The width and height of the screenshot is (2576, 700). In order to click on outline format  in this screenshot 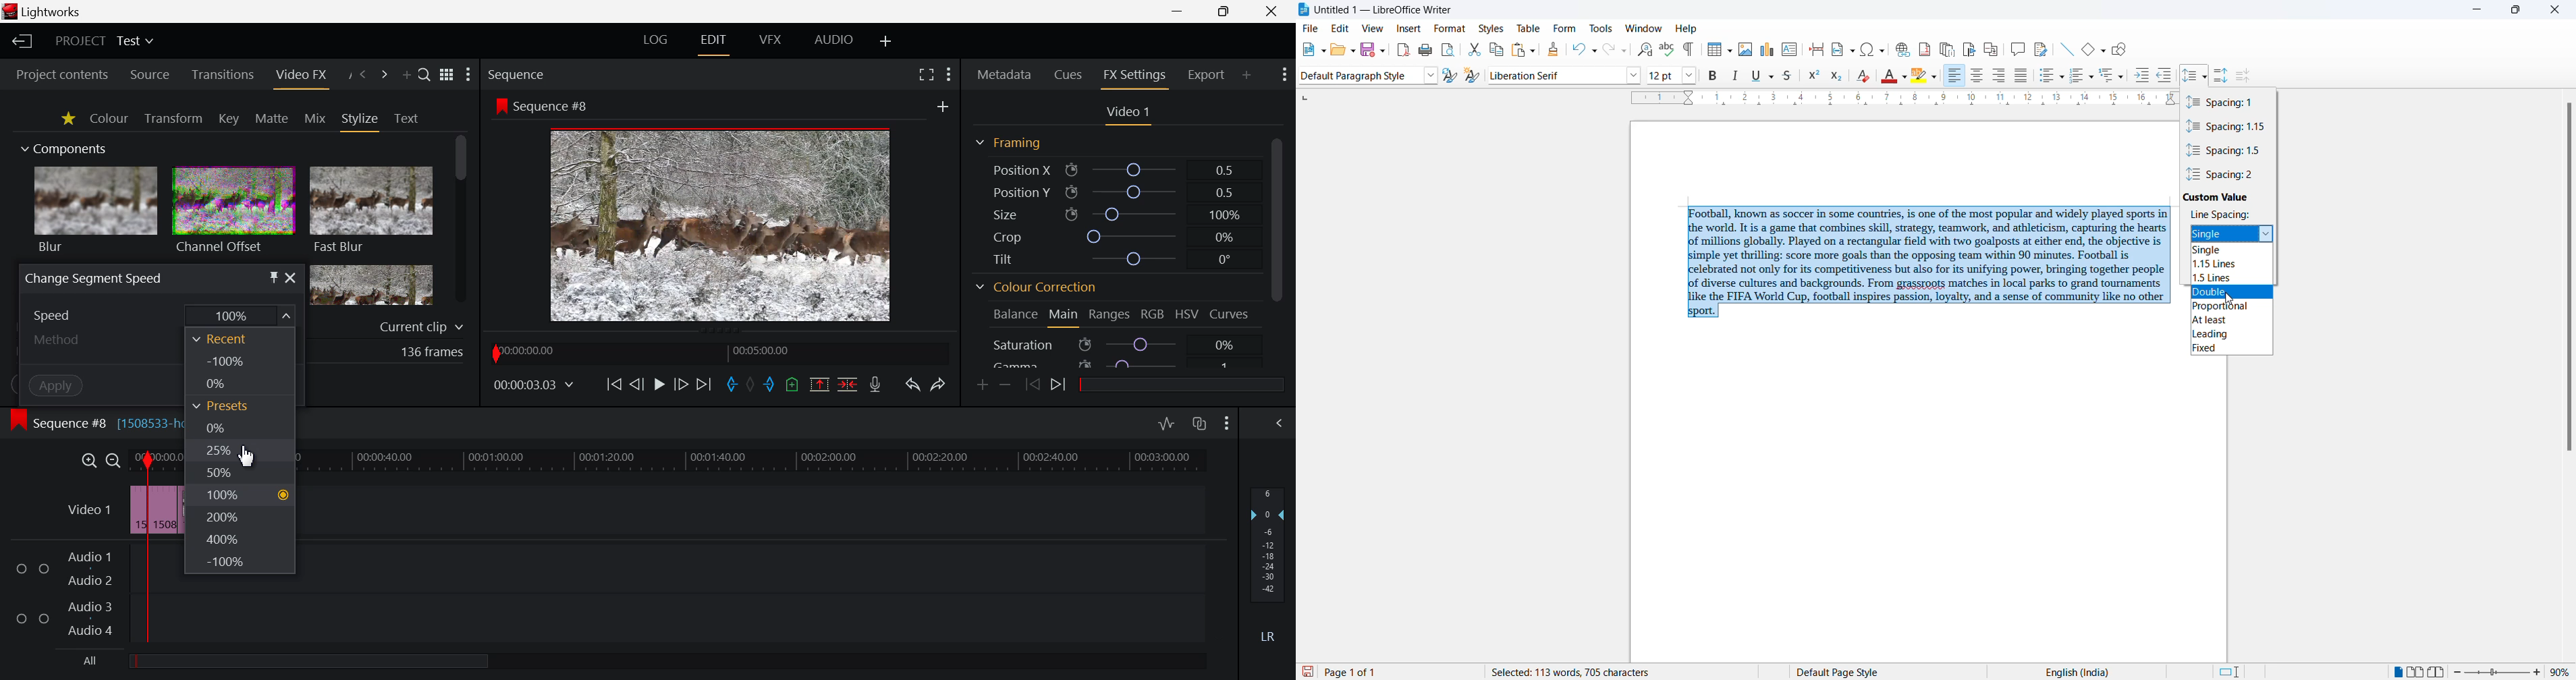, I will do `click(2105, 77)`.